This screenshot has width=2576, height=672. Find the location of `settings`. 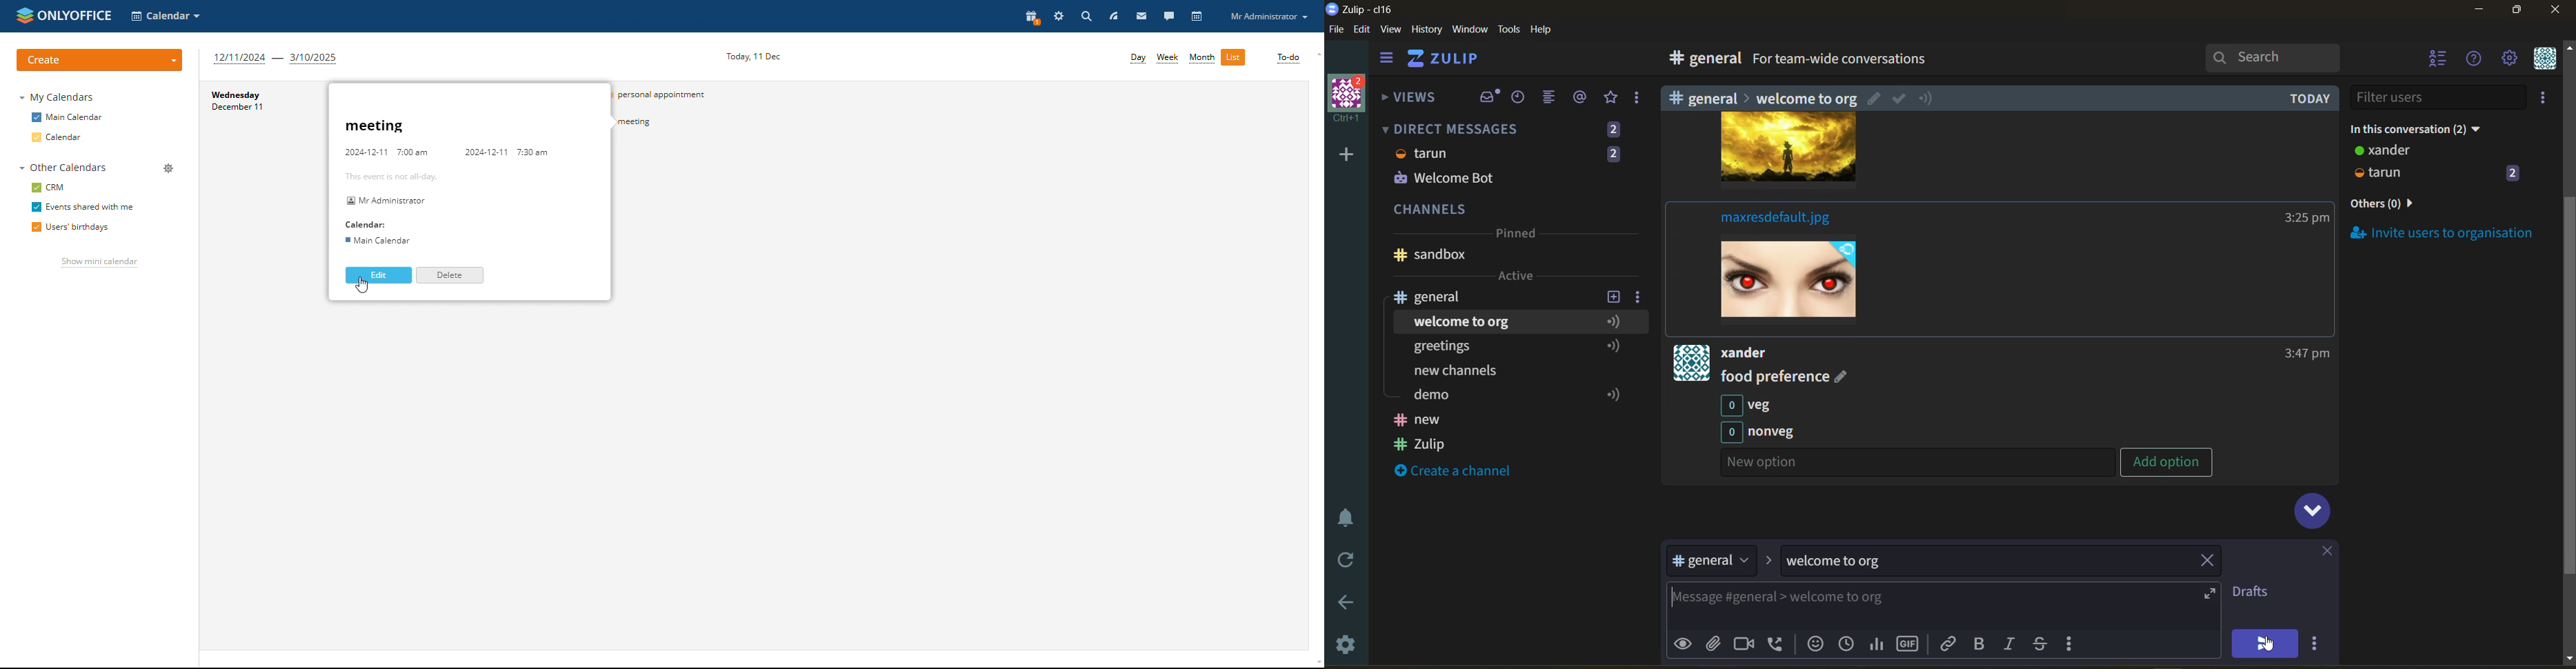

settings is located at coordinates (1347, 647).